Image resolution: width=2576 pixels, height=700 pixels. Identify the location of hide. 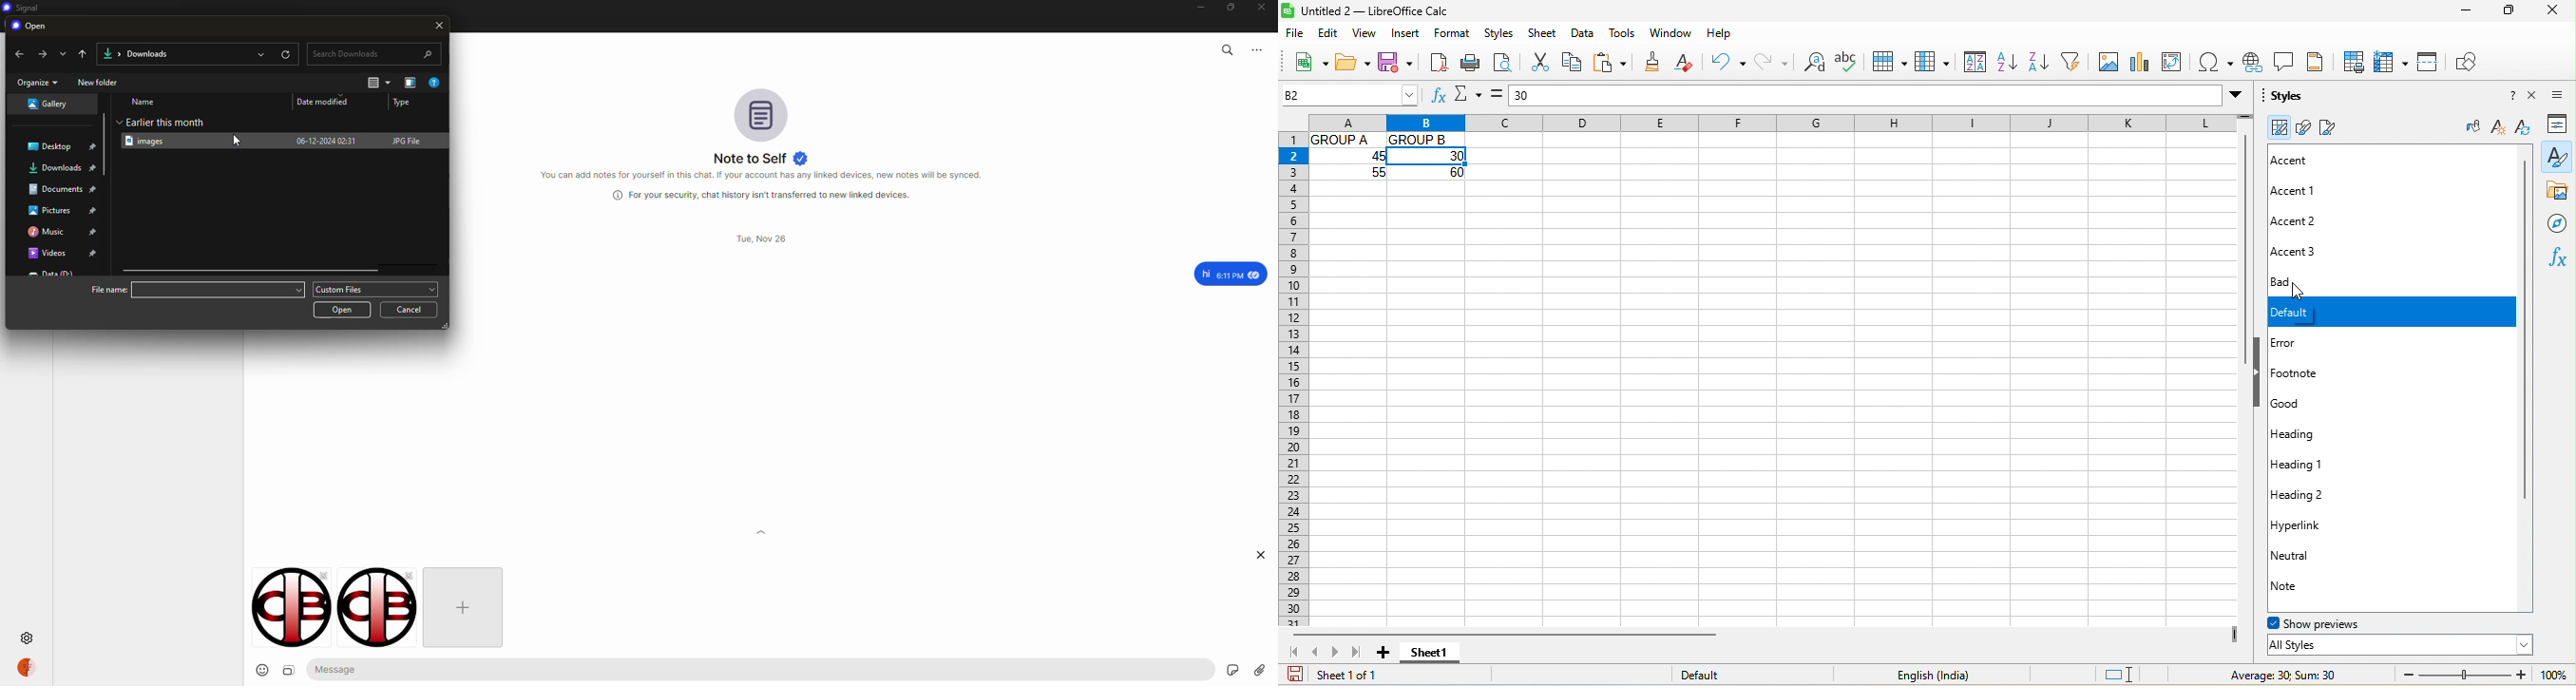
(2259, 373).